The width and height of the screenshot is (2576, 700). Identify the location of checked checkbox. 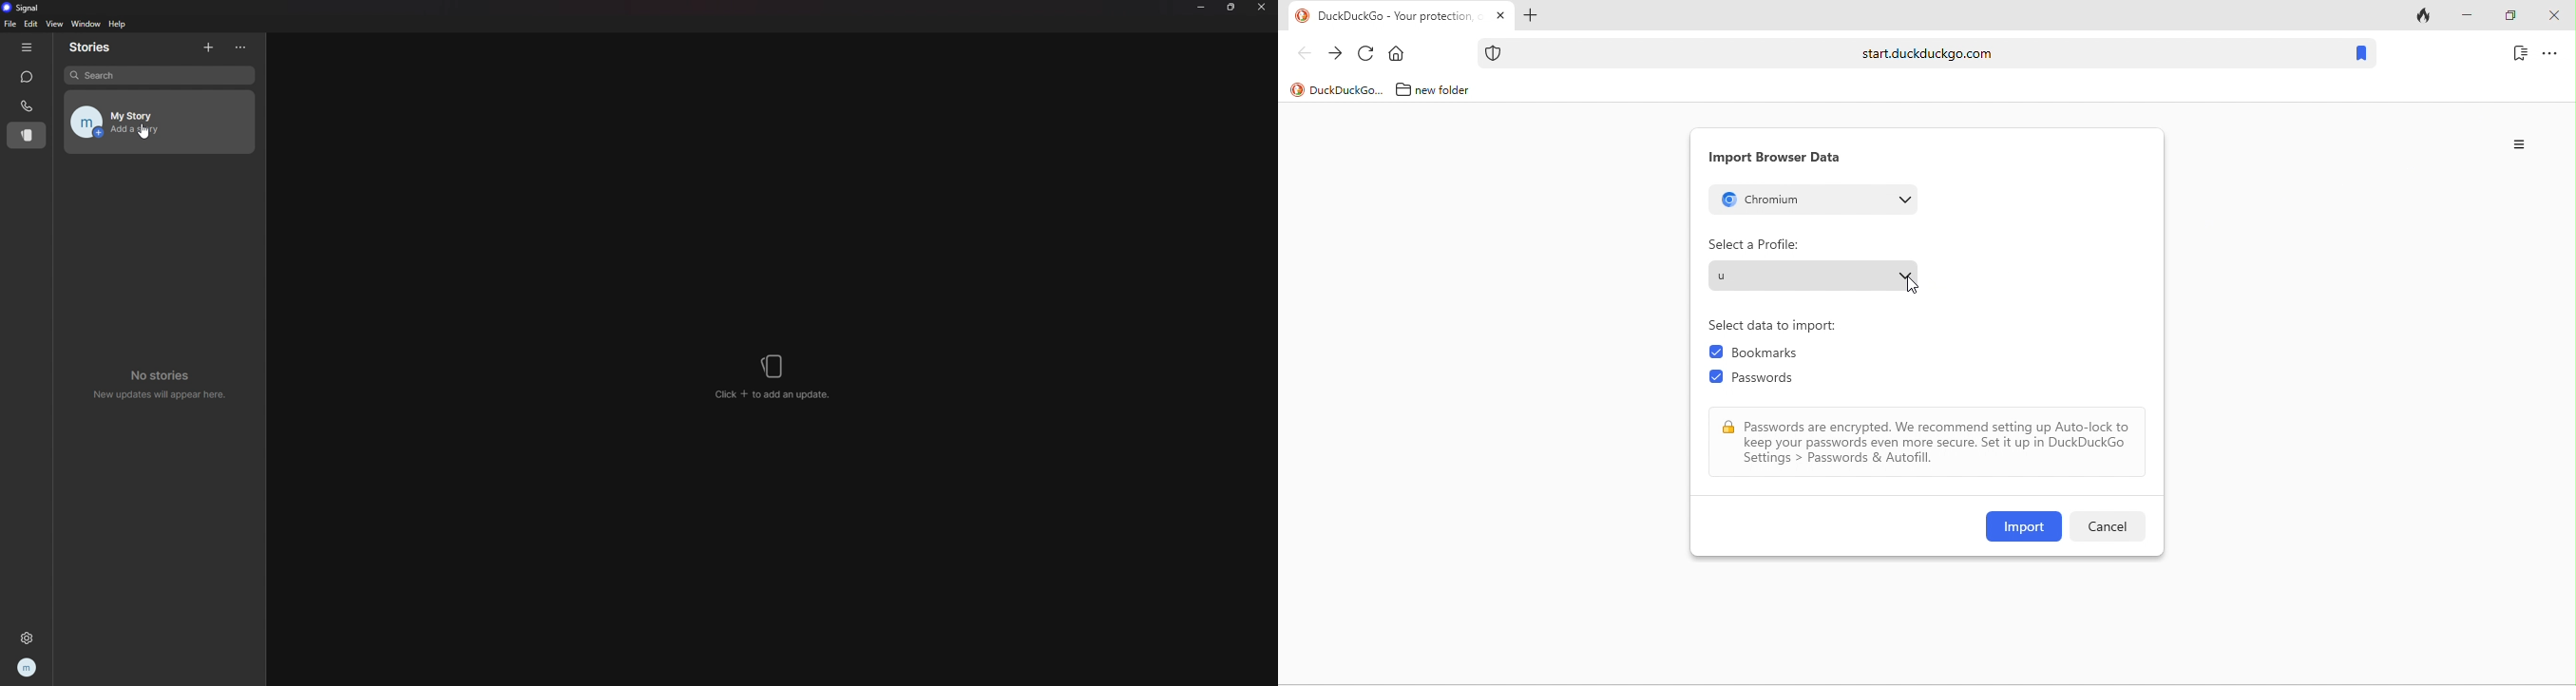
(1716, 353).